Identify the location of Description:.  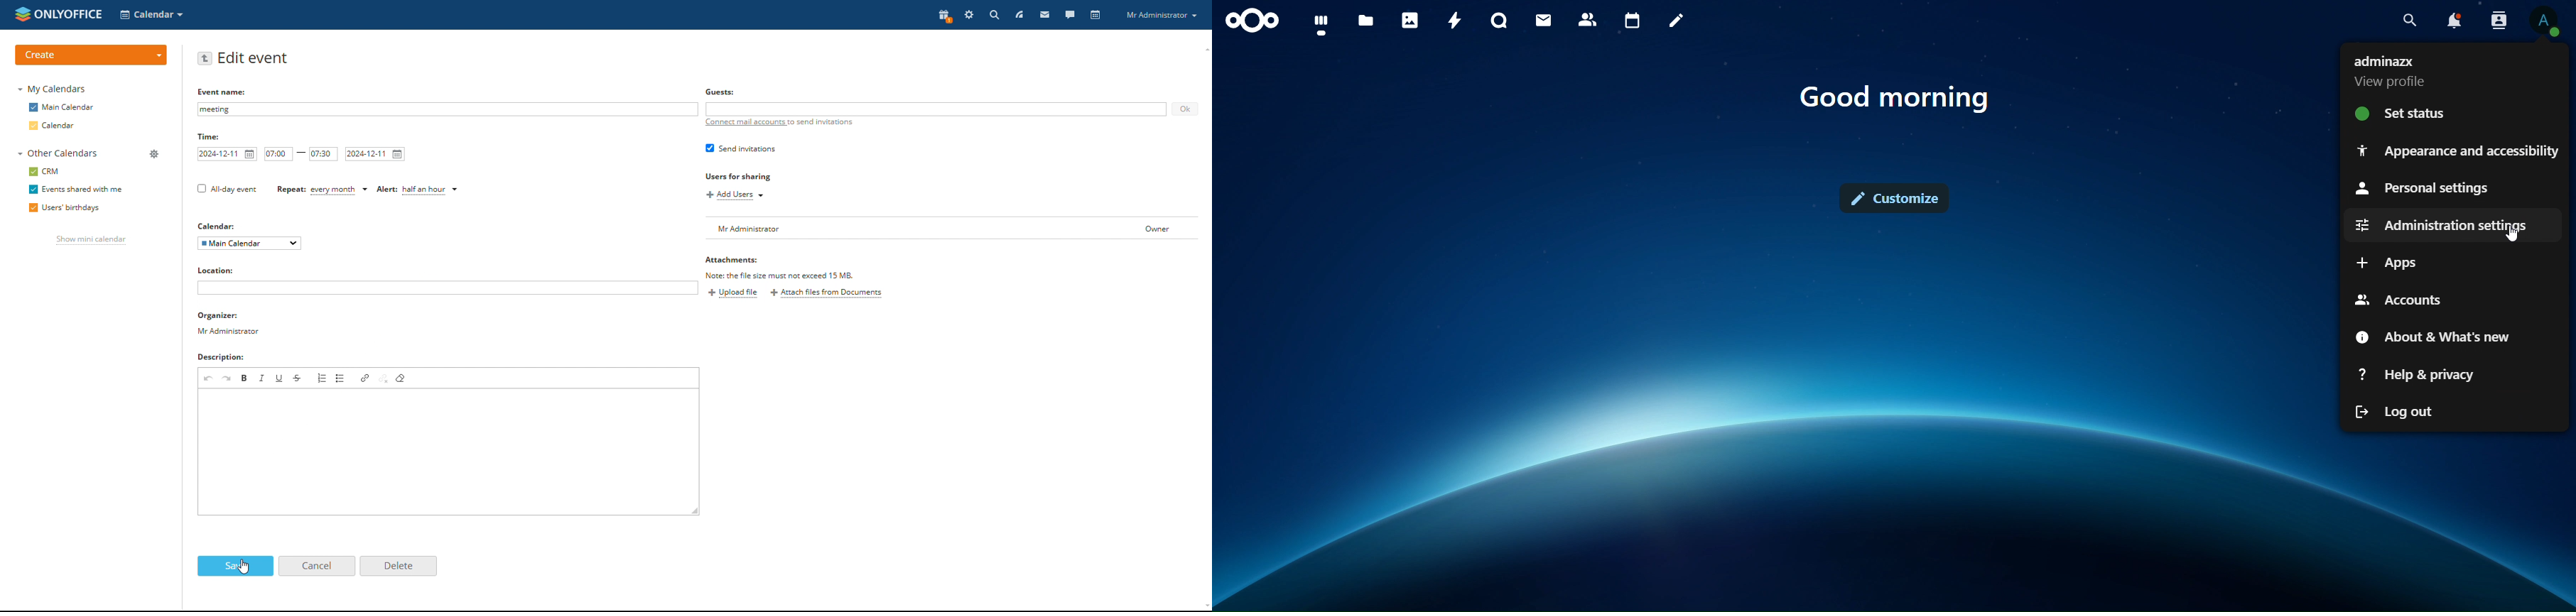
(228, 356).